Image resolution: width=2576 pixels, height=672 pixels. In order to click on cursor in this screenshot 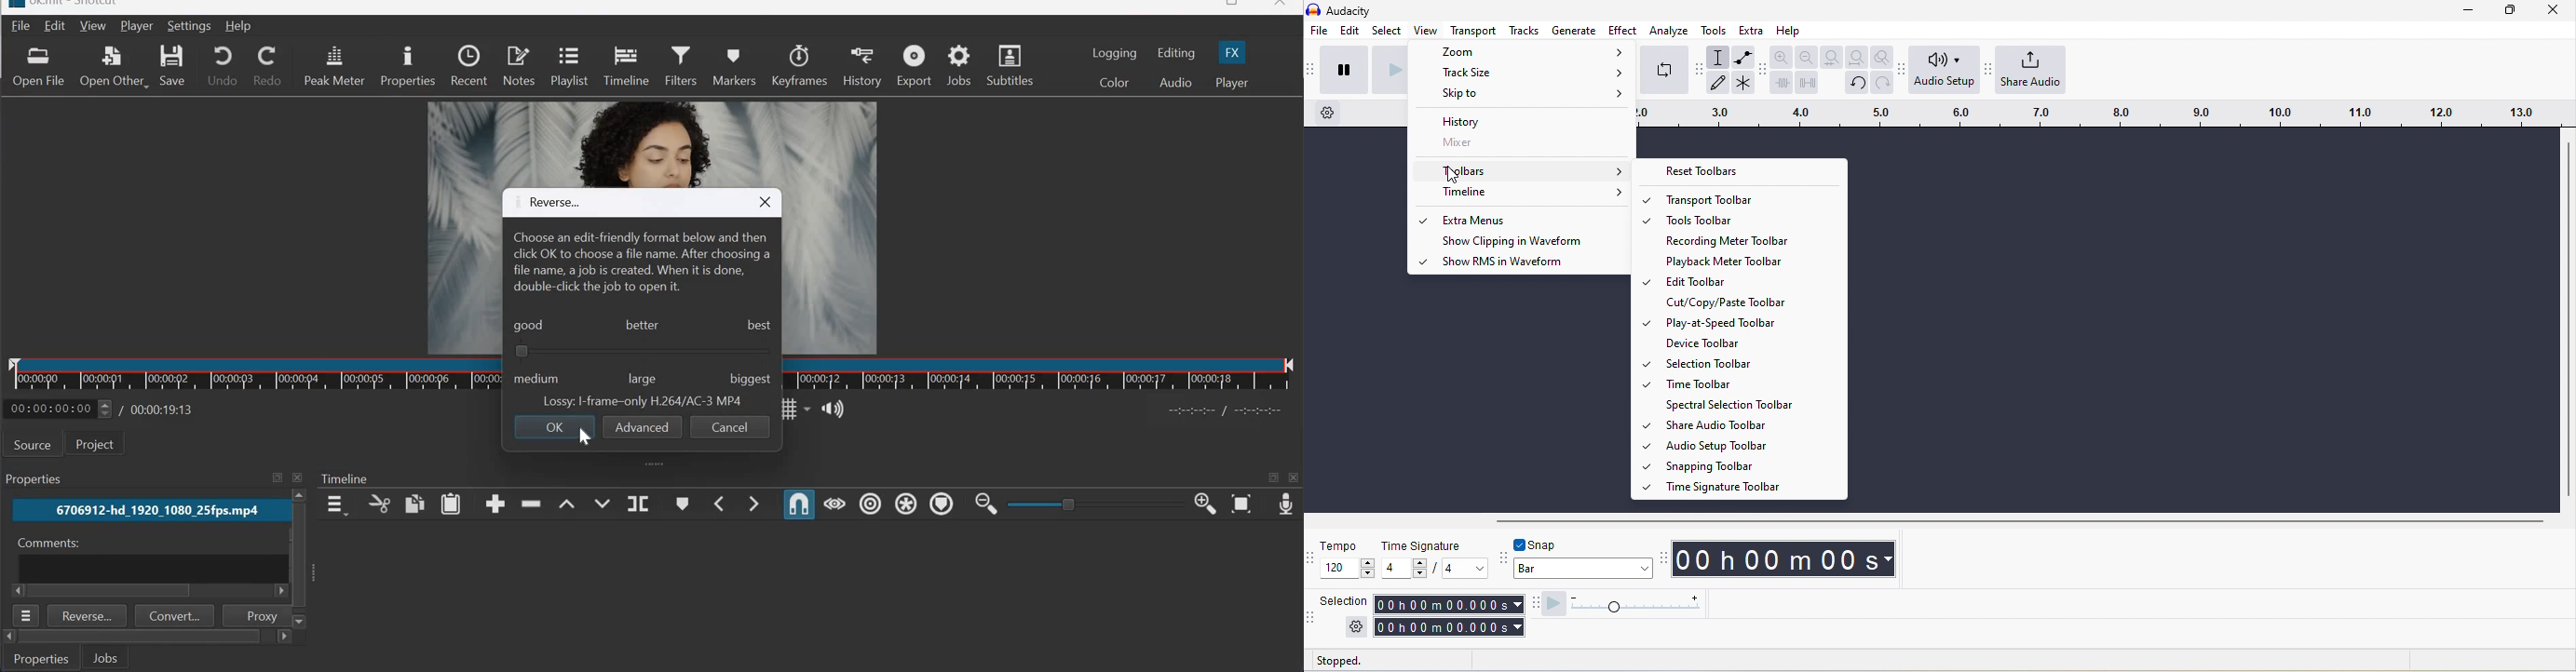, I will do `click(1452, 173)`.